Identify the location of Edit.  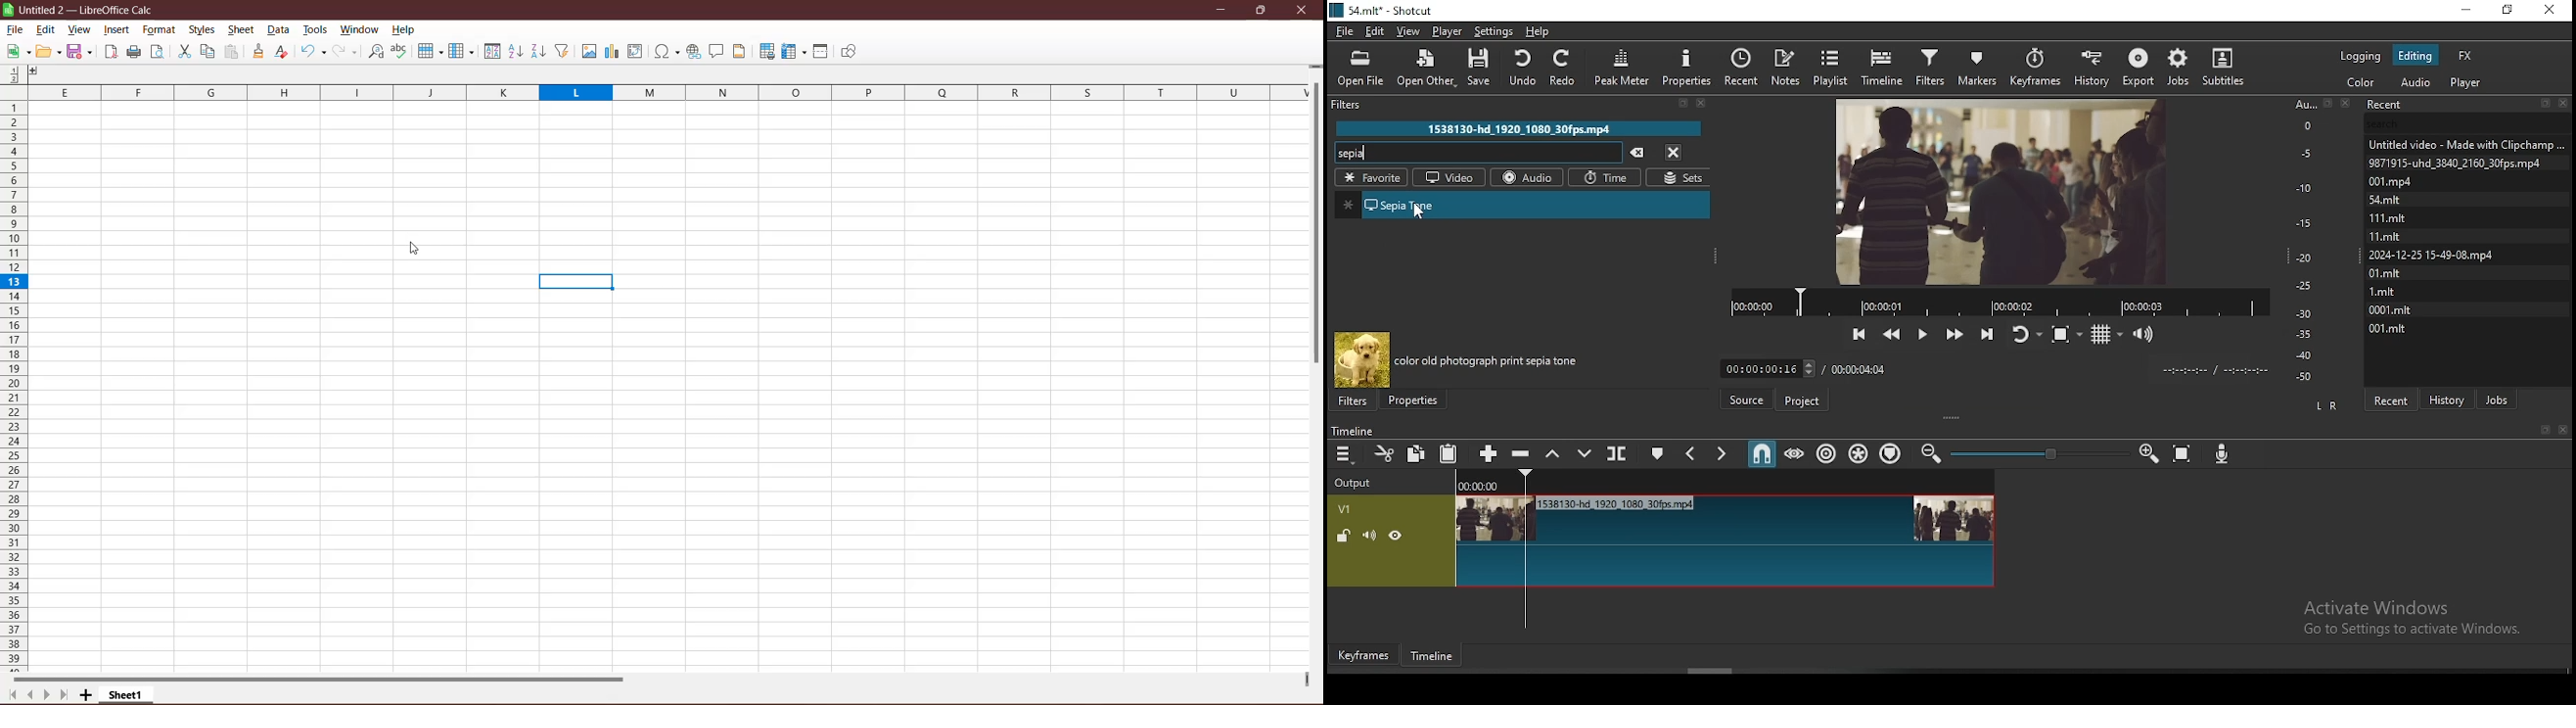
(46, 31).